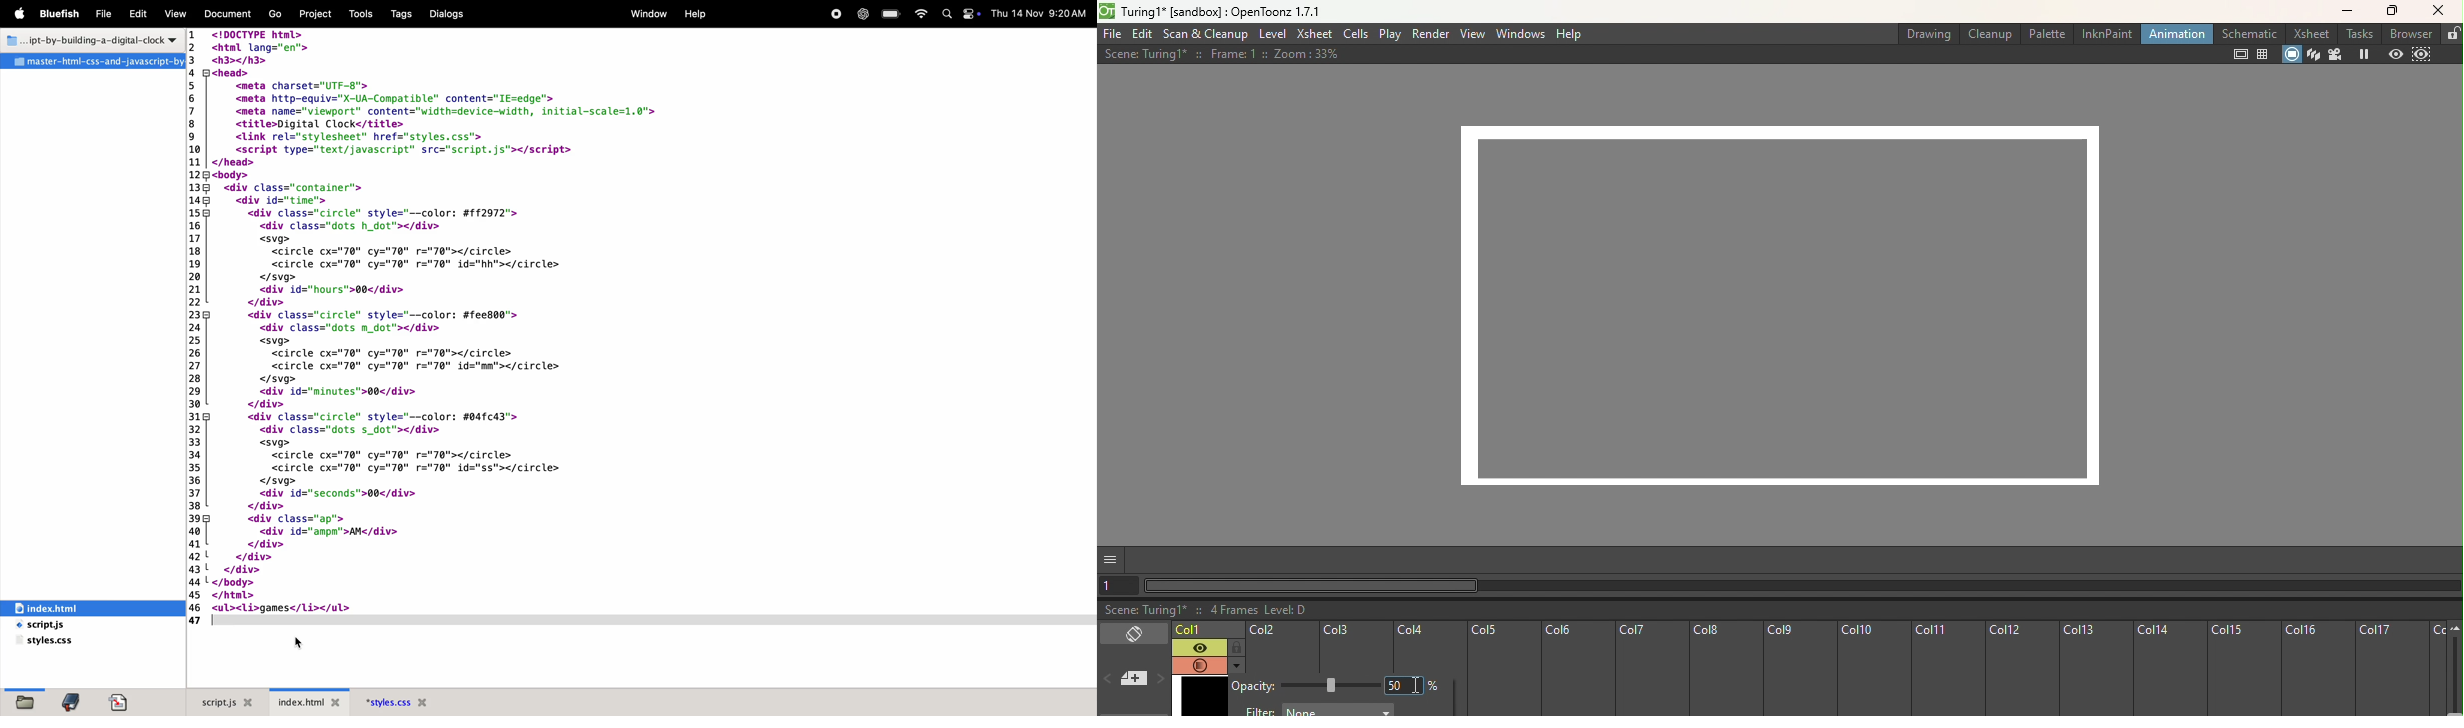 The image size is (2464, 728). Describe the element at coordinates (1797, 669) in the screenshot. I see `Col9` at that location.